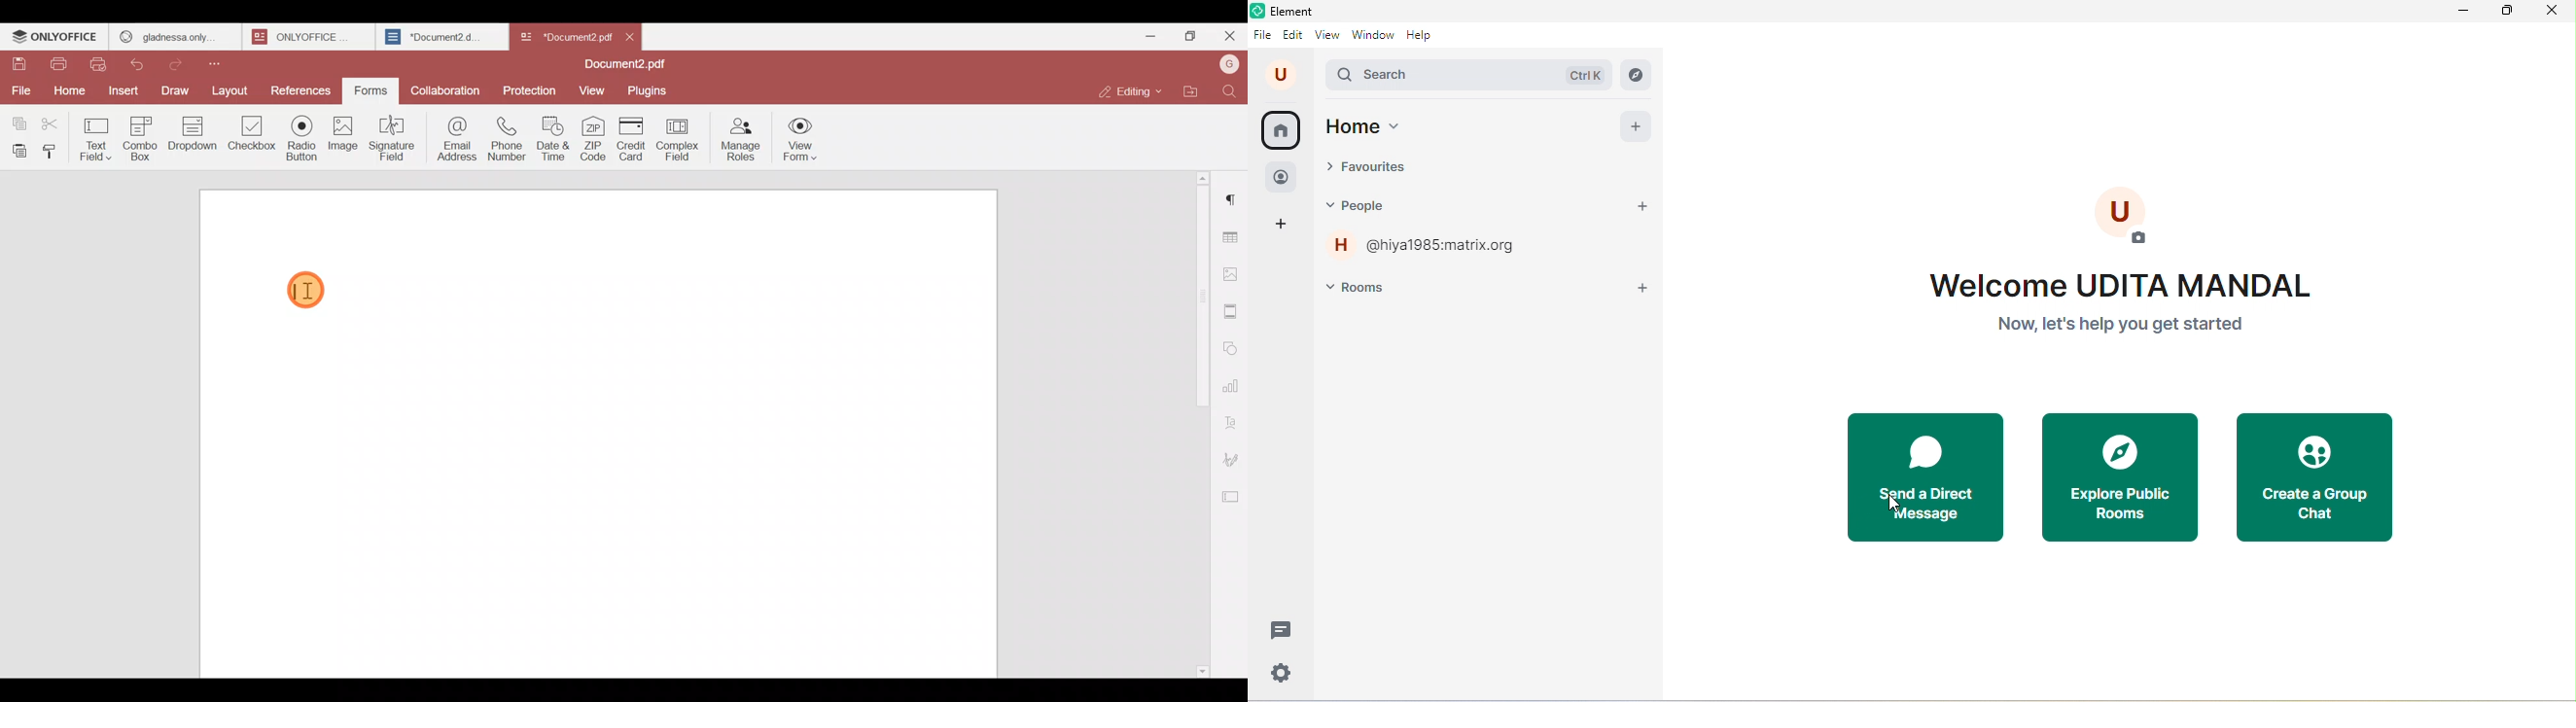  I want to click on edit, so click(1294, 36).